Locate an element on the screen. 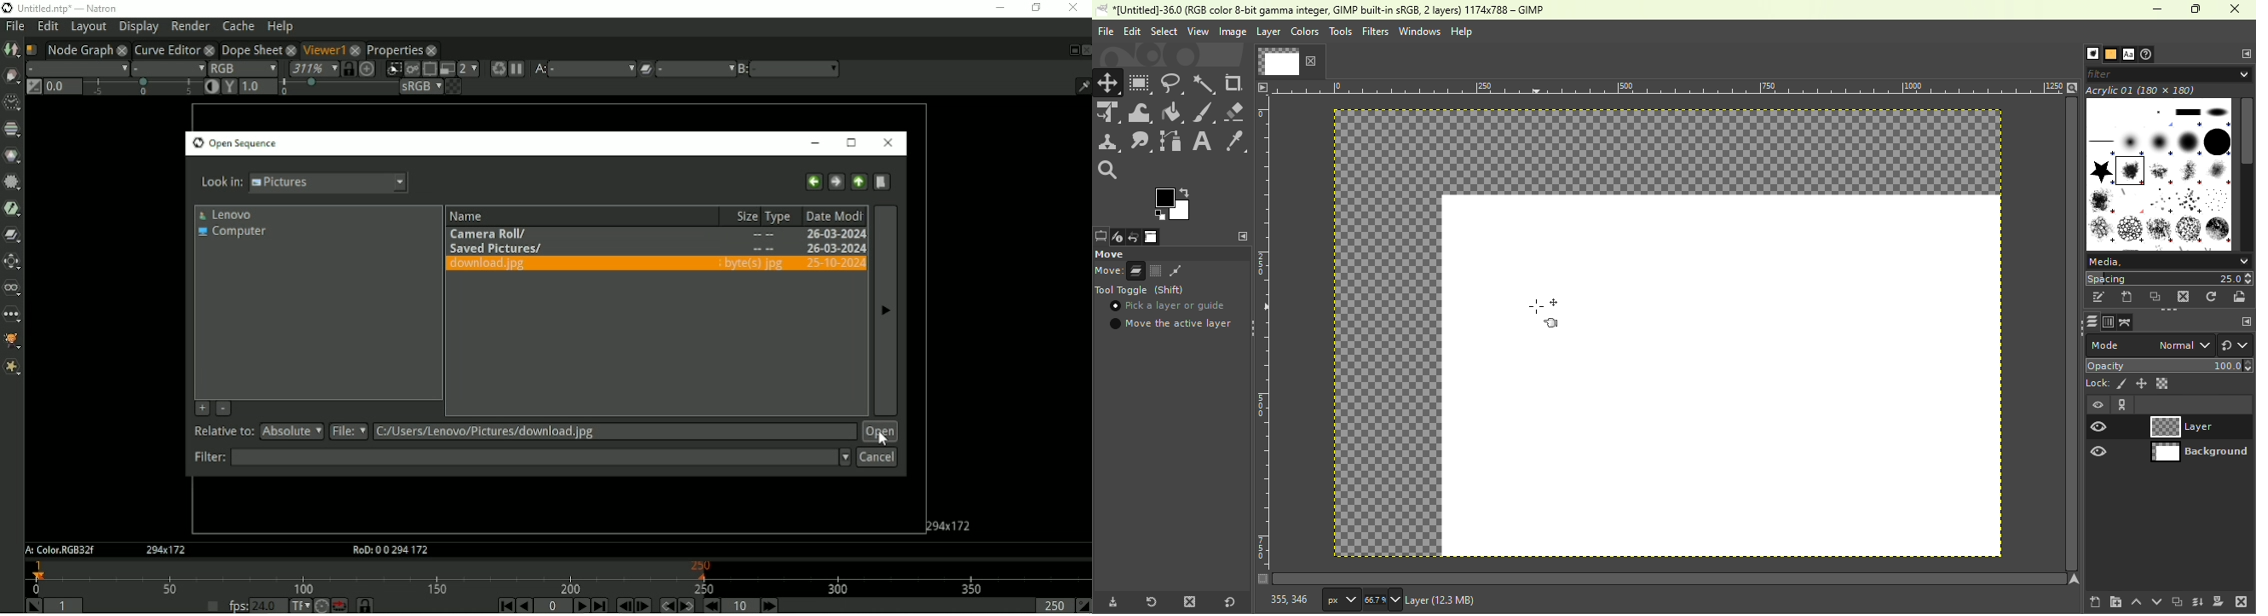 The height and width of the screenshot is (616, 2268). Create a new brush is located at coordinates (2128, 298).